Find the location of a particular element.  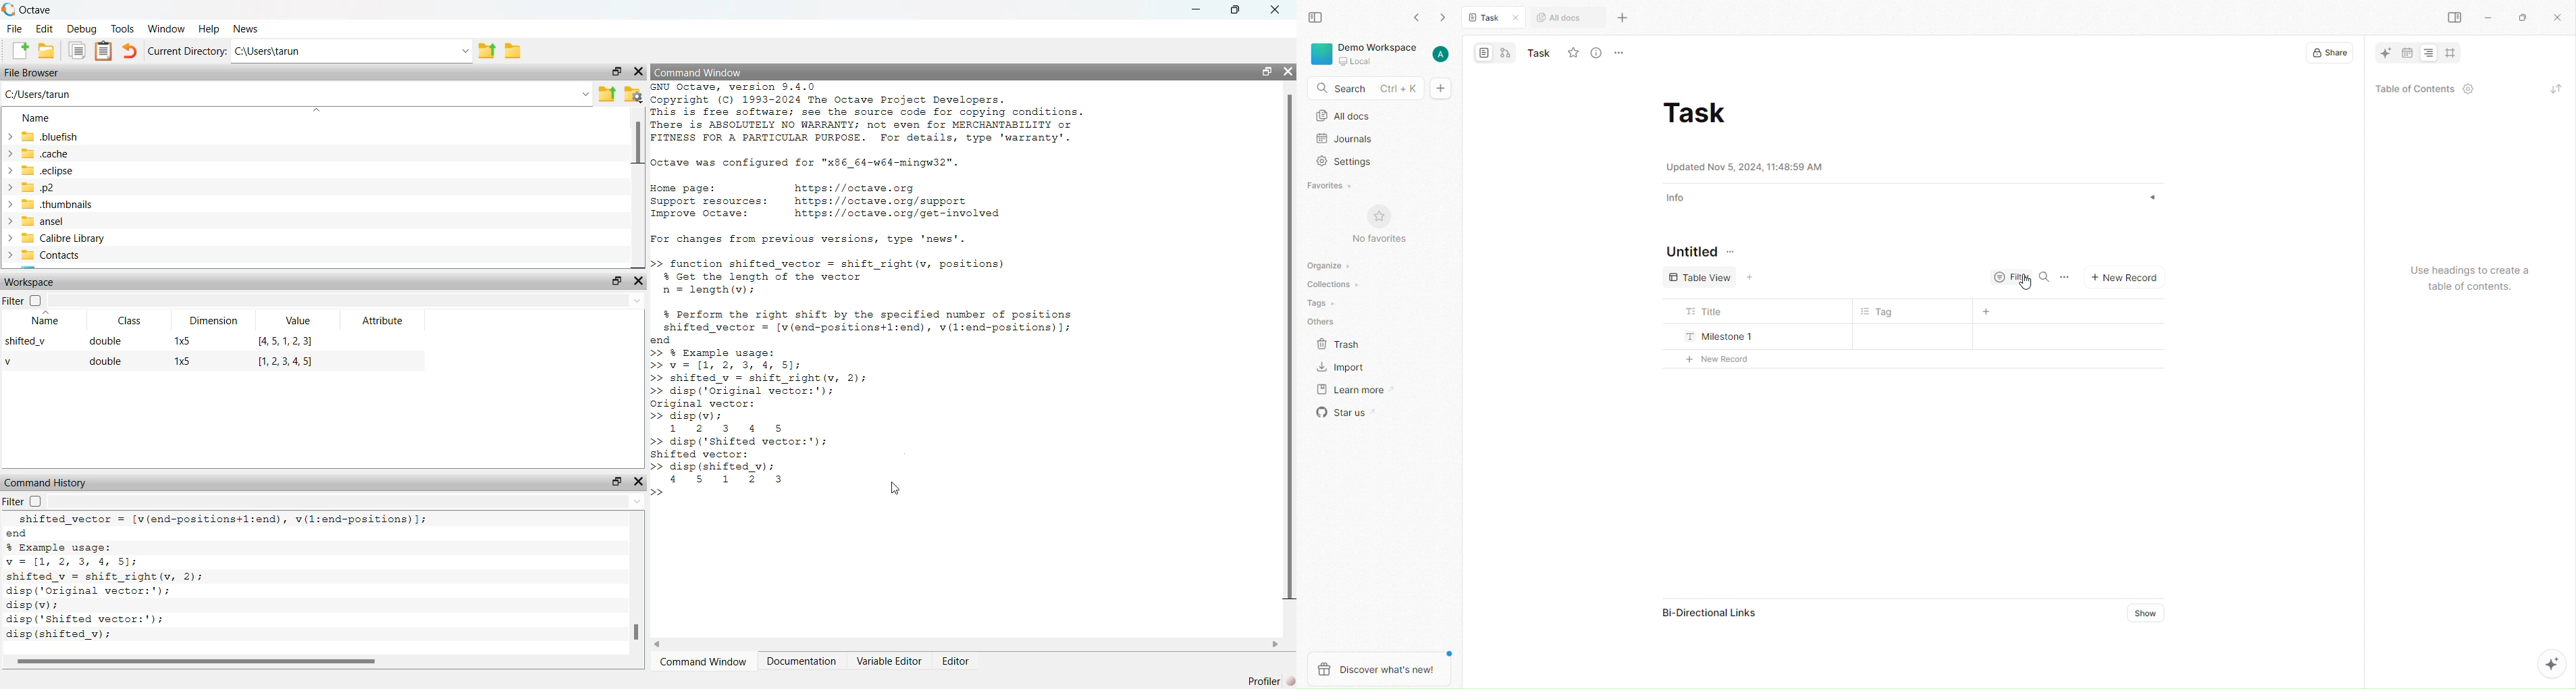

scrollbar is located at coordinates (638, 149).